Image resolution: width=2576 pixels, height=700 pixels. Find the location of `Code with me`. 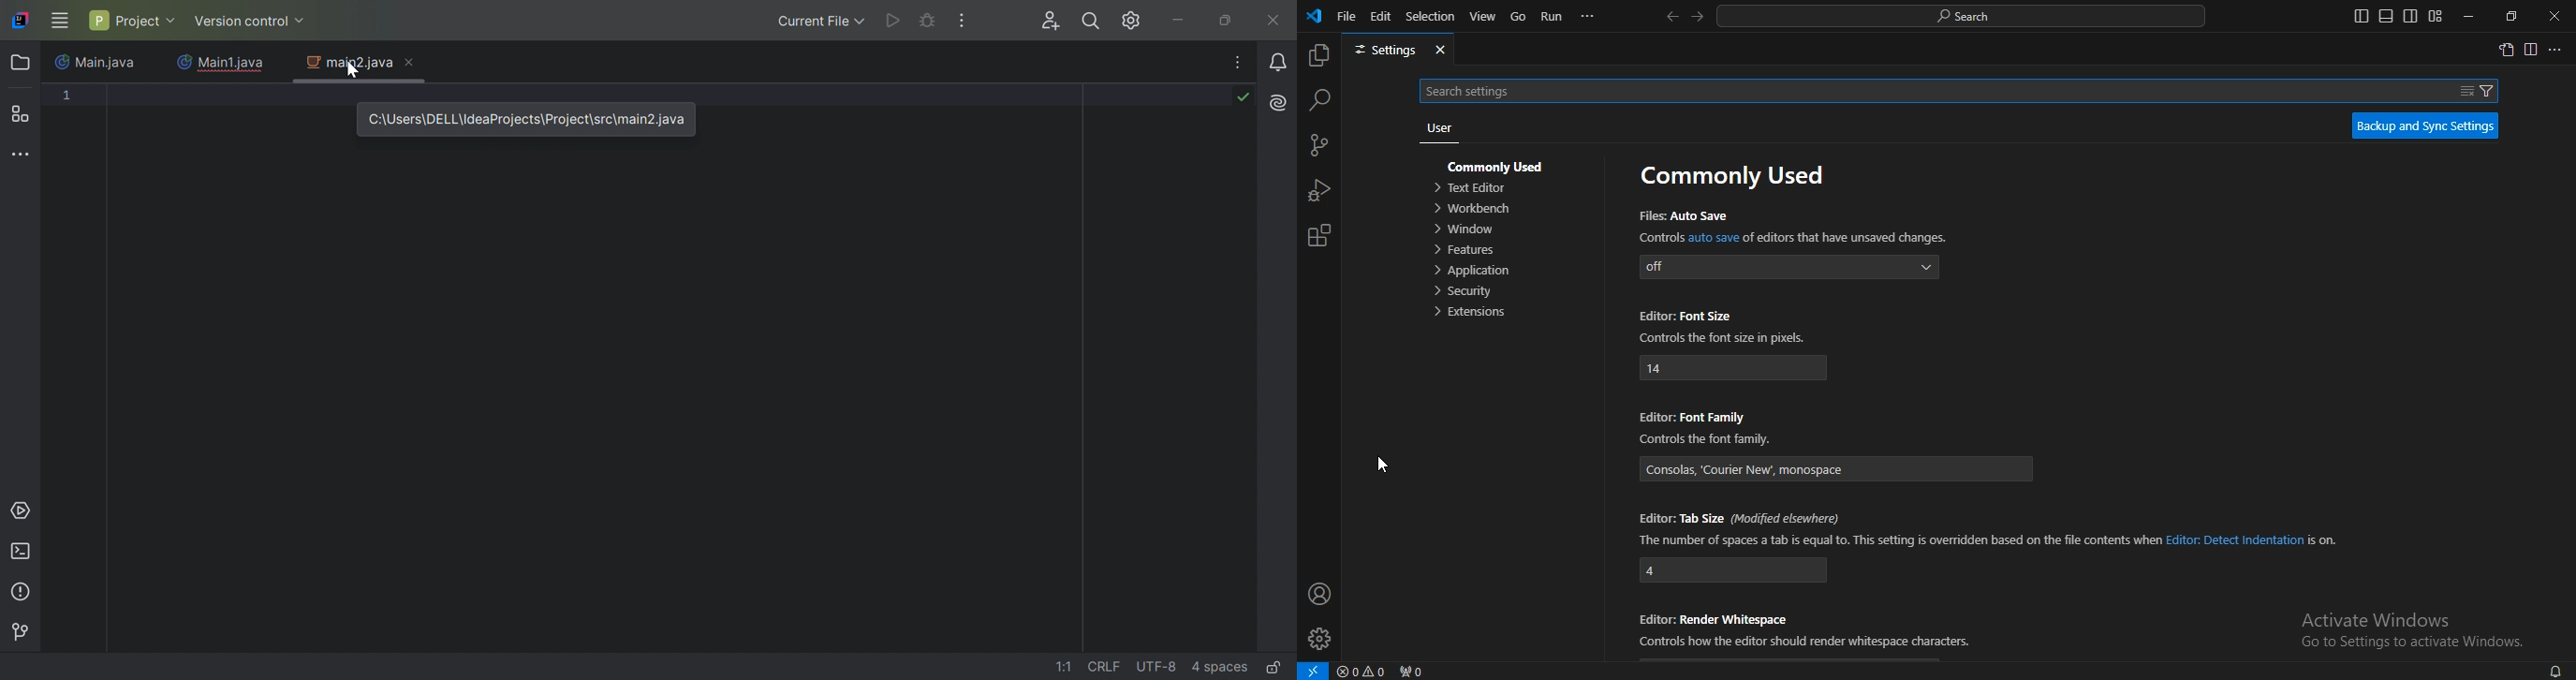

Code with me is located at coordinates (1053, 22).